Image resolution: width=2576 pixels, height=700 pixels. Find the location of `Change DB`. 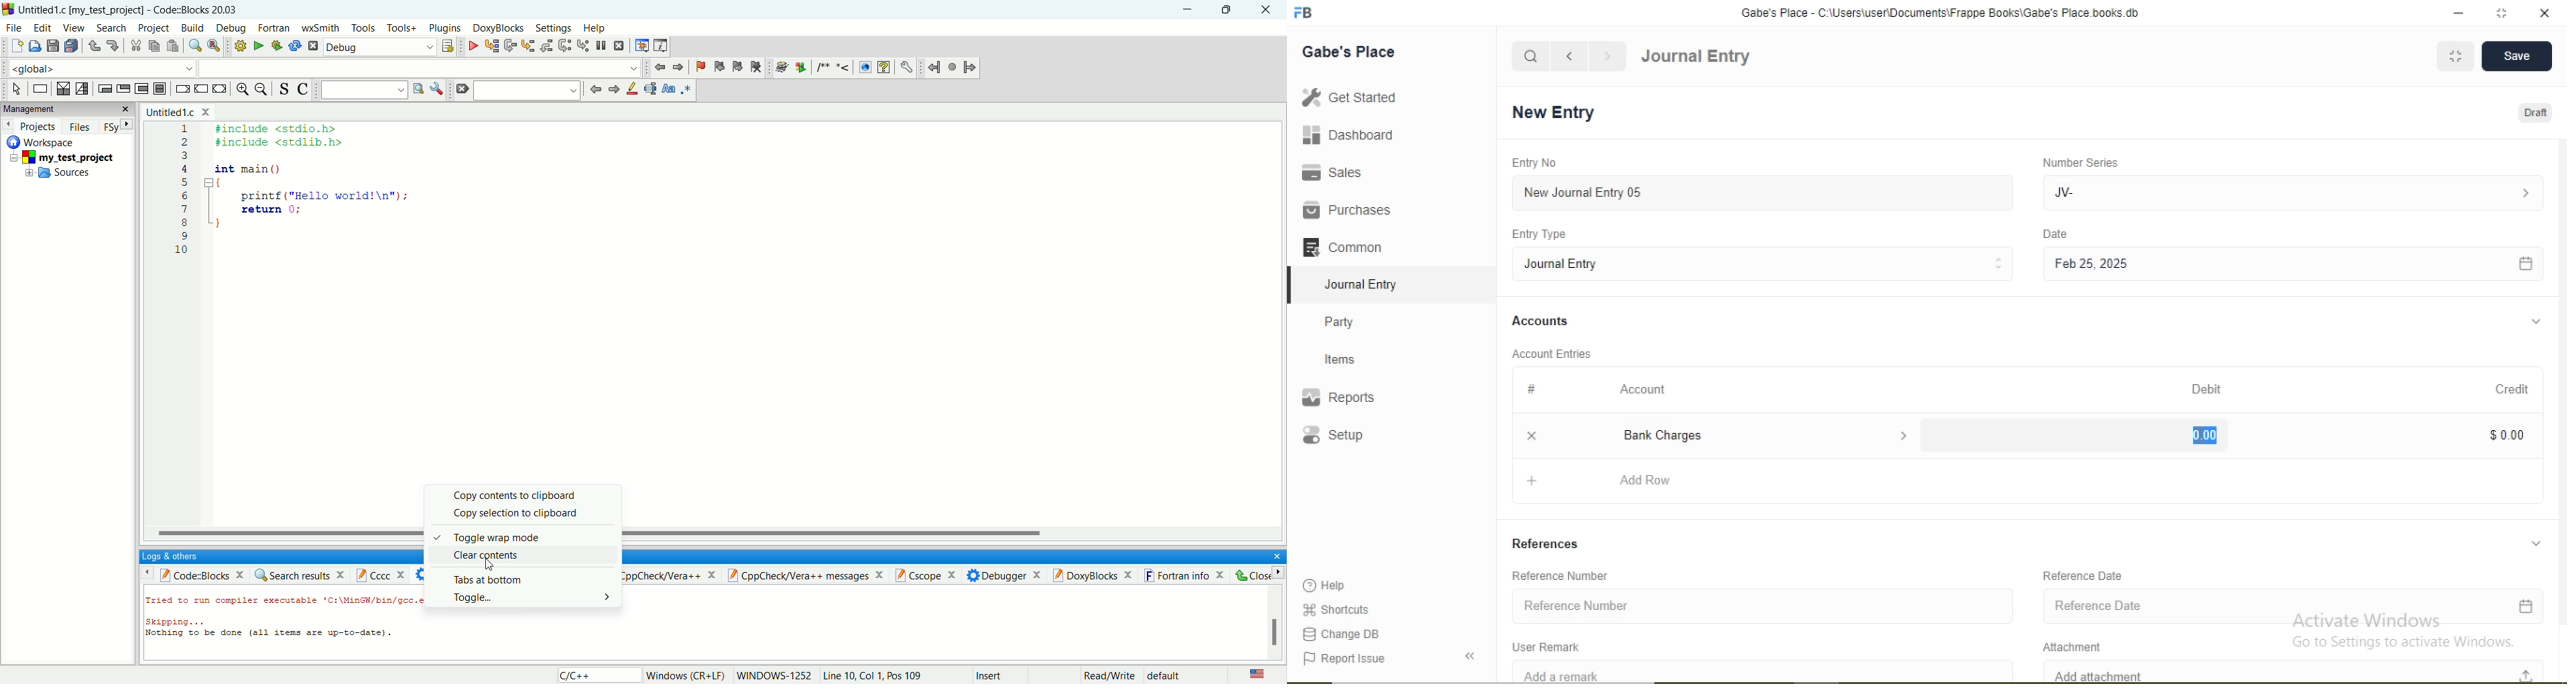

Change DB is located at coordinates (1342, 633).